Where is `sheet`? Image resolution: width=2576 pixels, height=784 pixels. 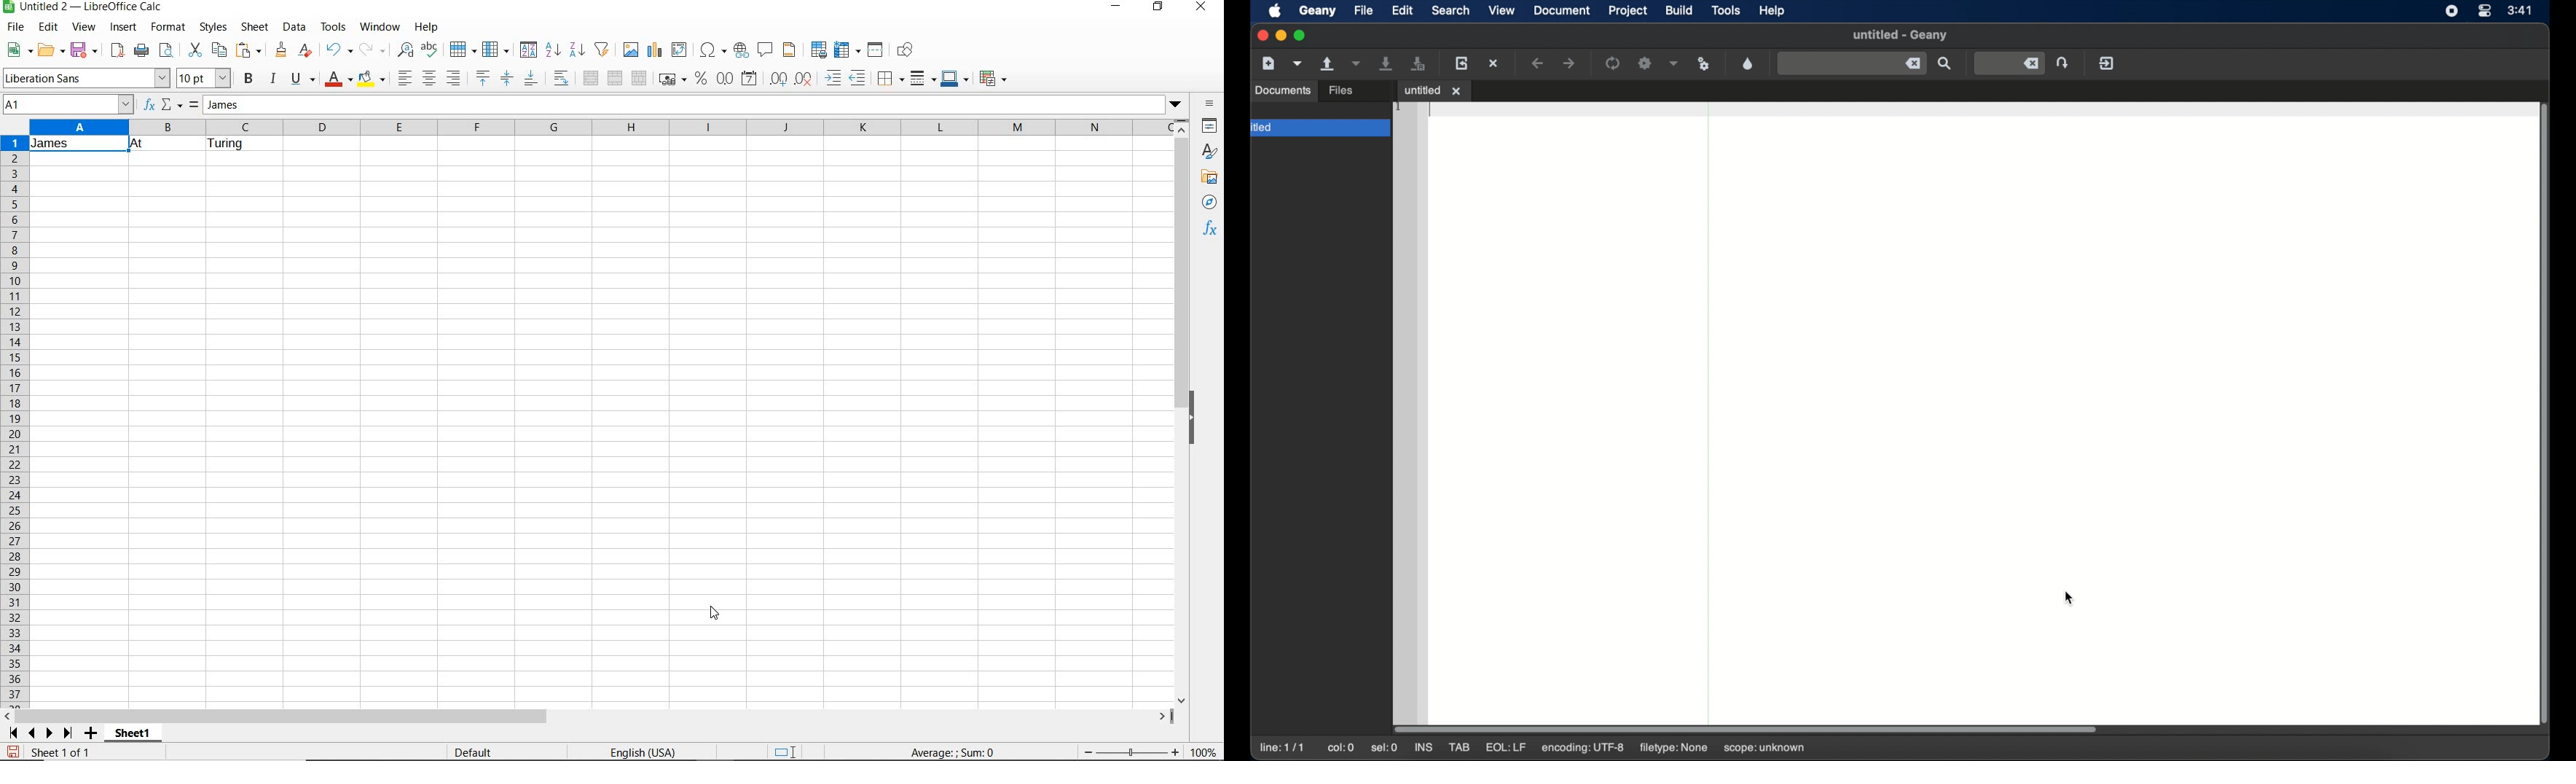
sheet is located at coordinates (256, 27).